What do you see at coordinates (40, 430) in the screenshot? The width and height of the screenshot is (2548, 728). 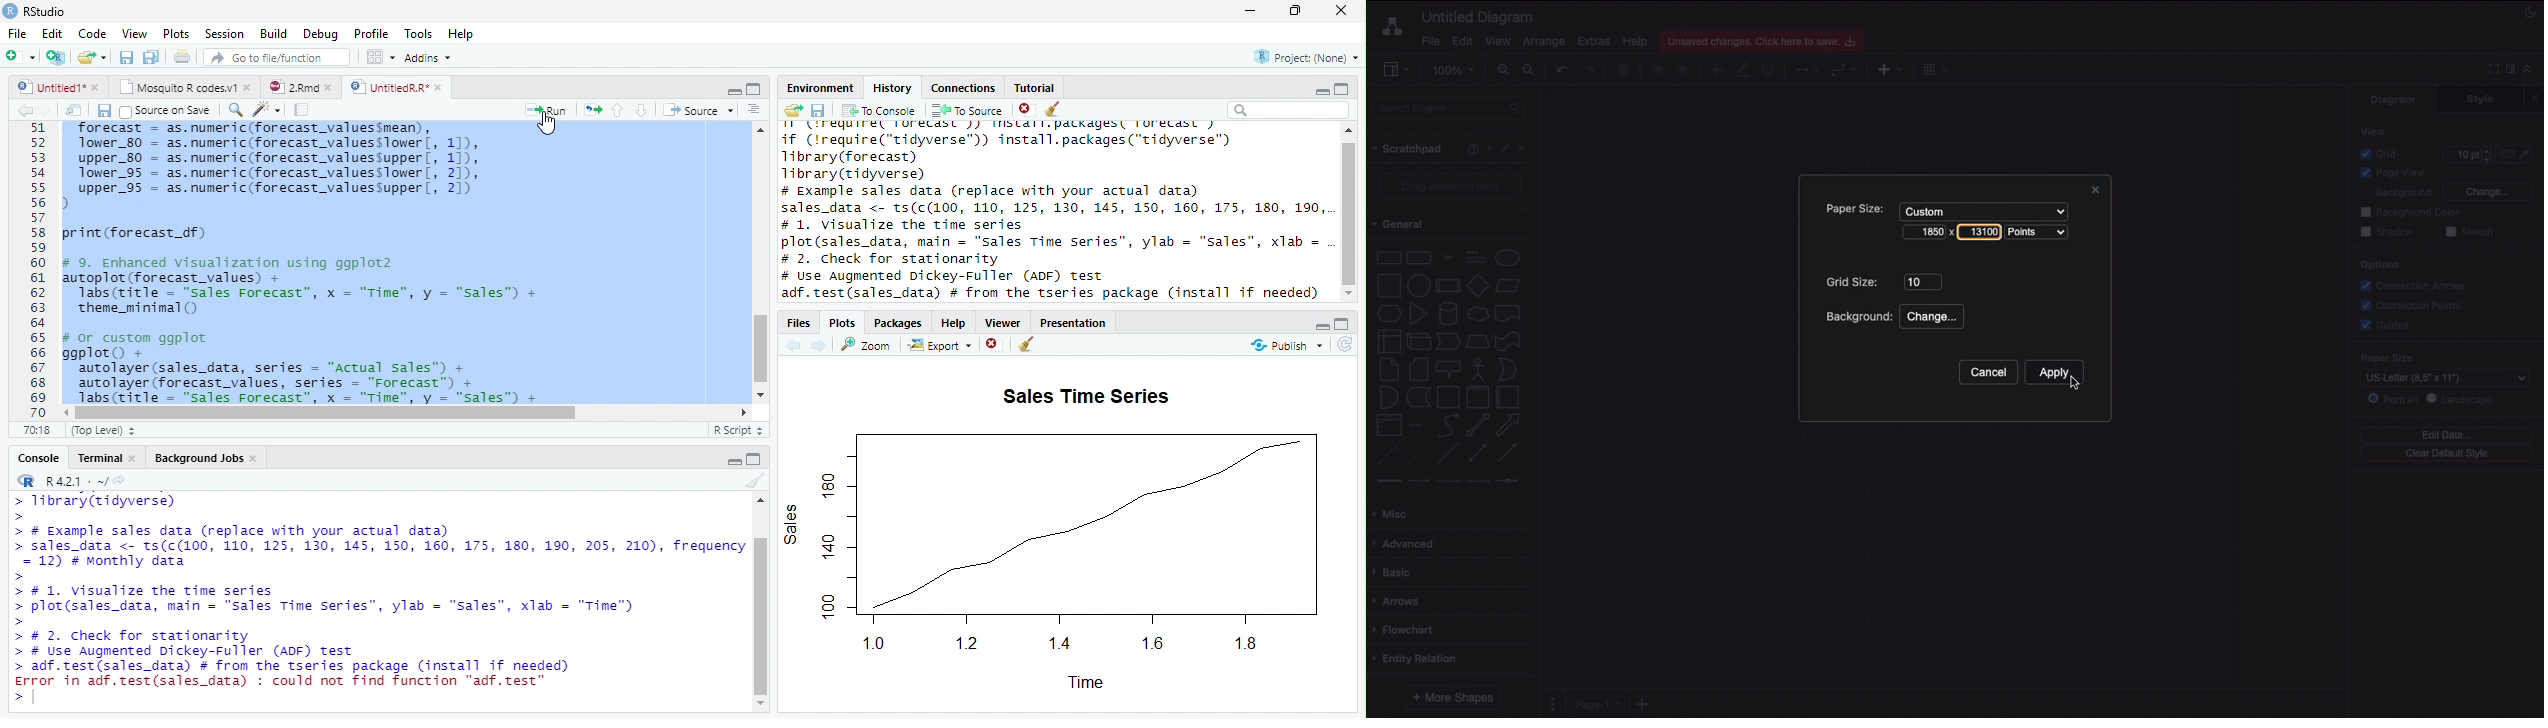 I see `1:1` at bounding box center [40, 430].